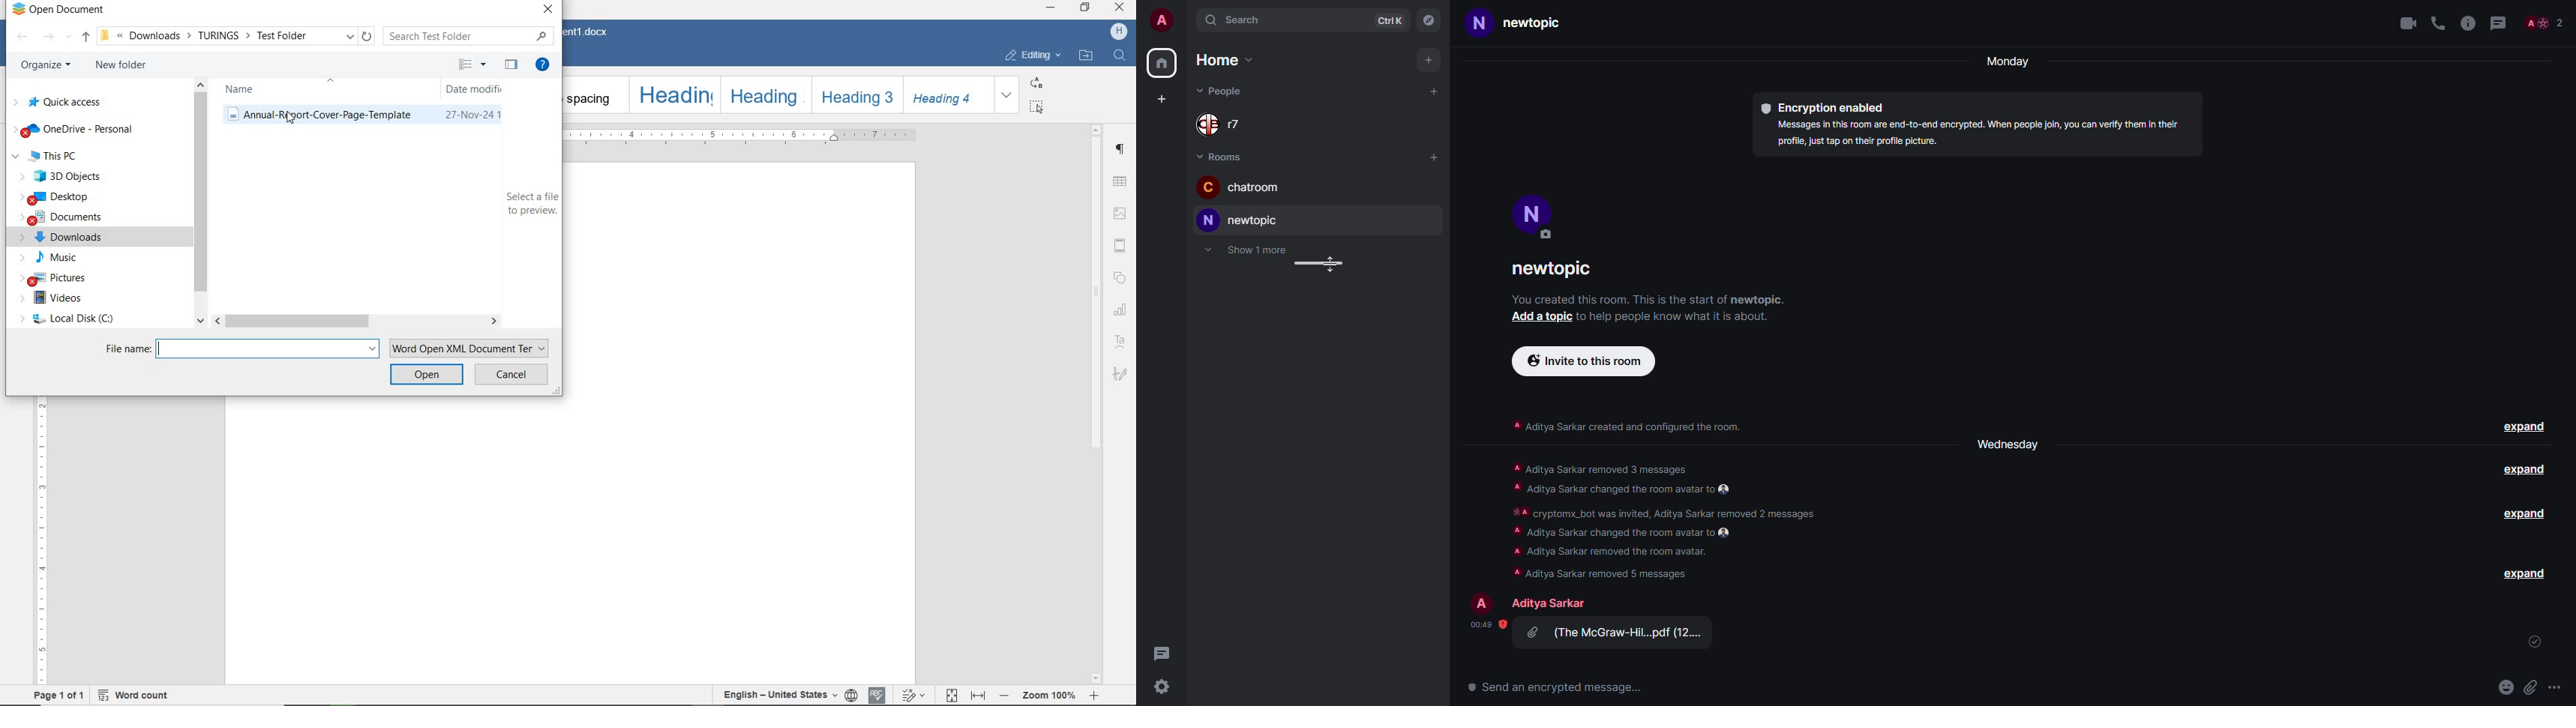  Describe the element at coordinates (673, 95) in the screenshot. I see `heading 1` at that location.